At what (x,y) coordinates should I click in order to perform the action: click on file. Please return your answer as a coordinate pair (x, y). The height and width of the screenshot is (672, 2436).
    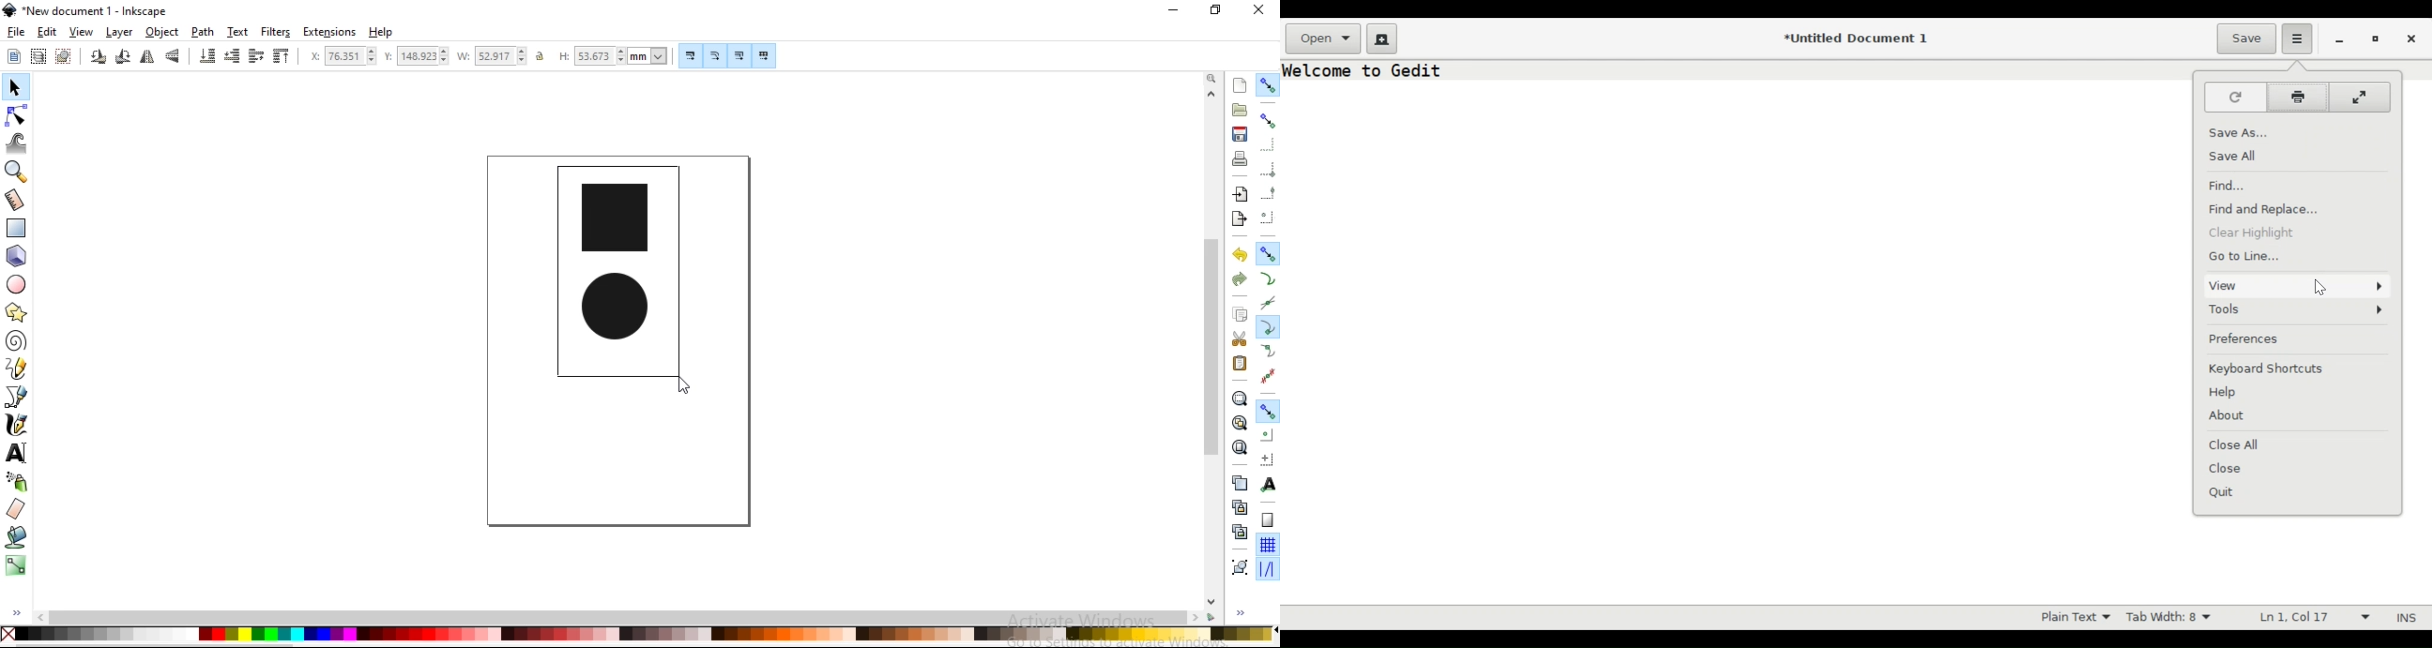
    Looking at the image, I should click on (17, 32).